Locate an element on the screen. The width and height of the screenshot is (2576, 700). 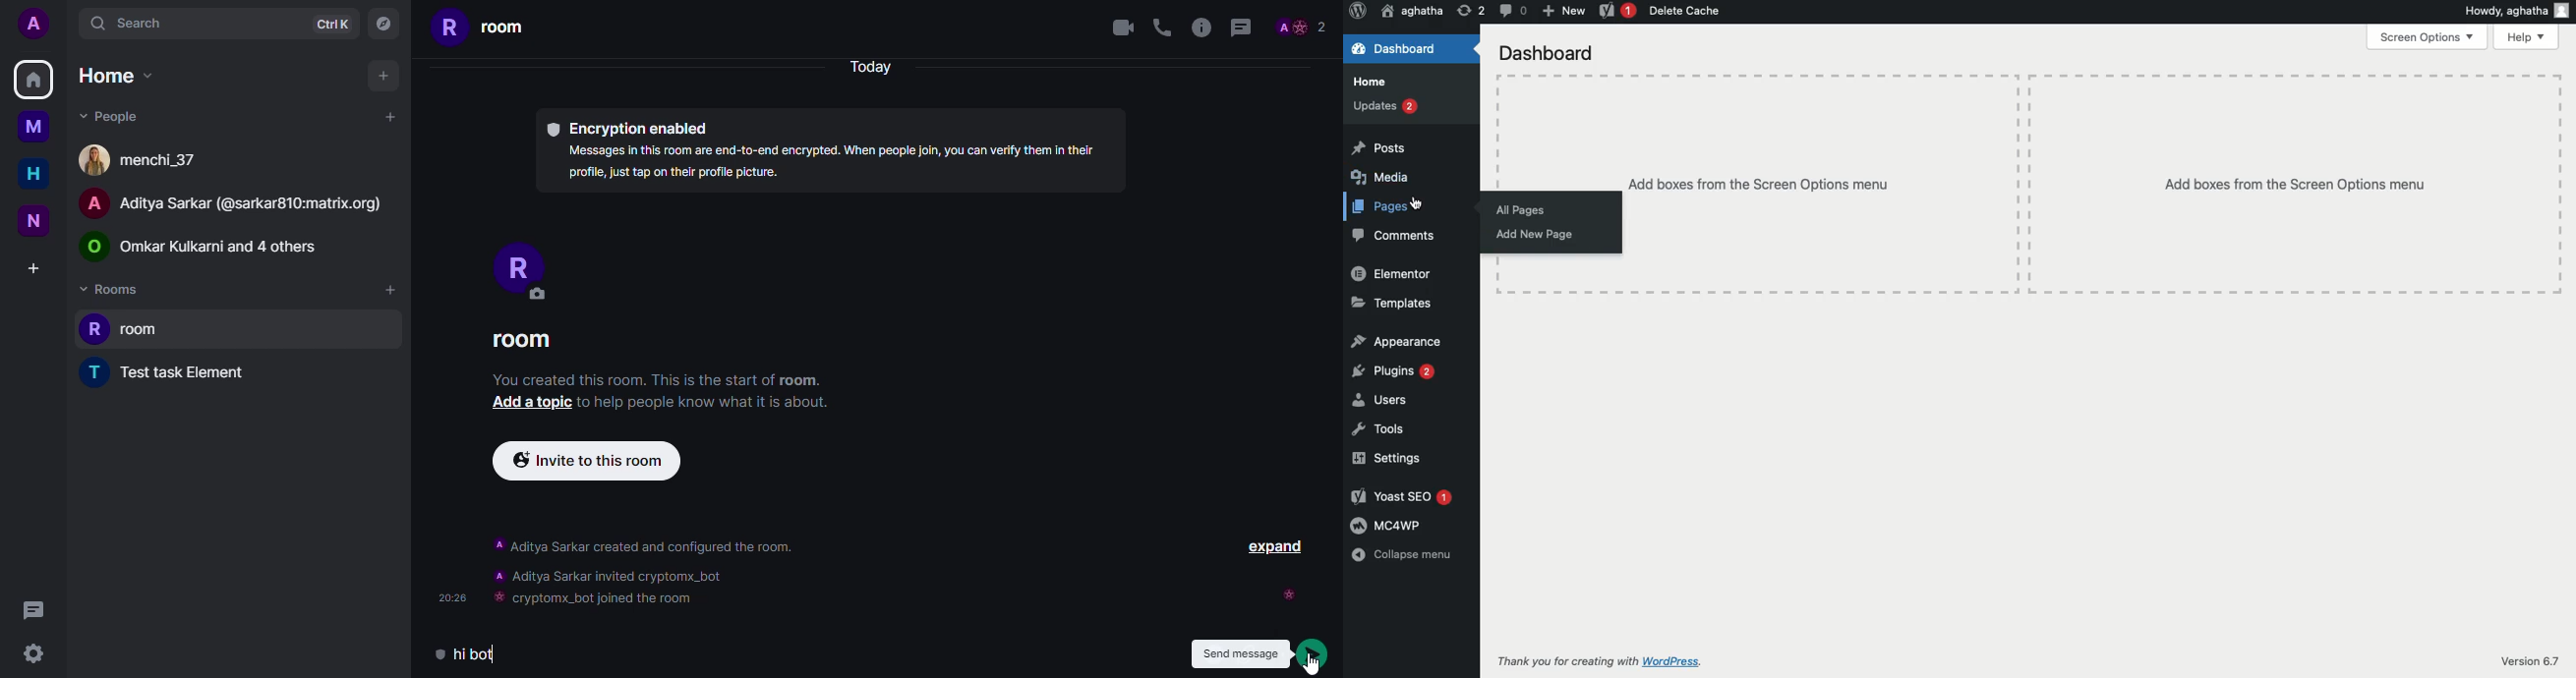
PROFILE is located at coordinates (539, 272).